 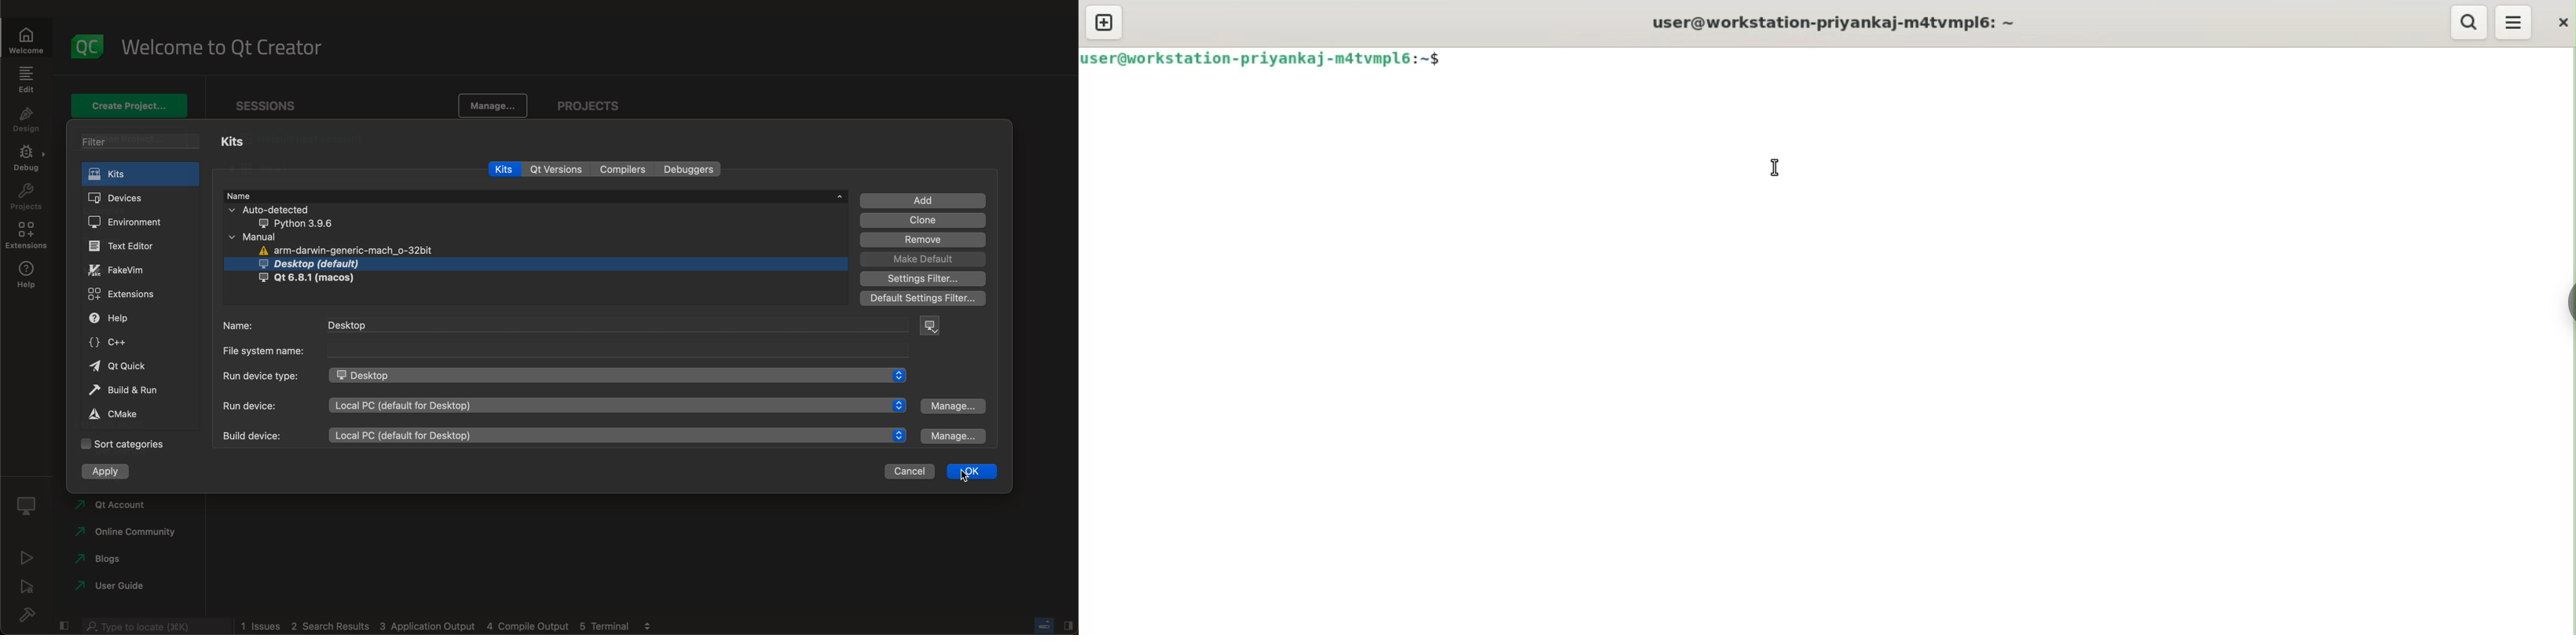 I want to click on hide/show left sidebar, so click(x=62, y=626).